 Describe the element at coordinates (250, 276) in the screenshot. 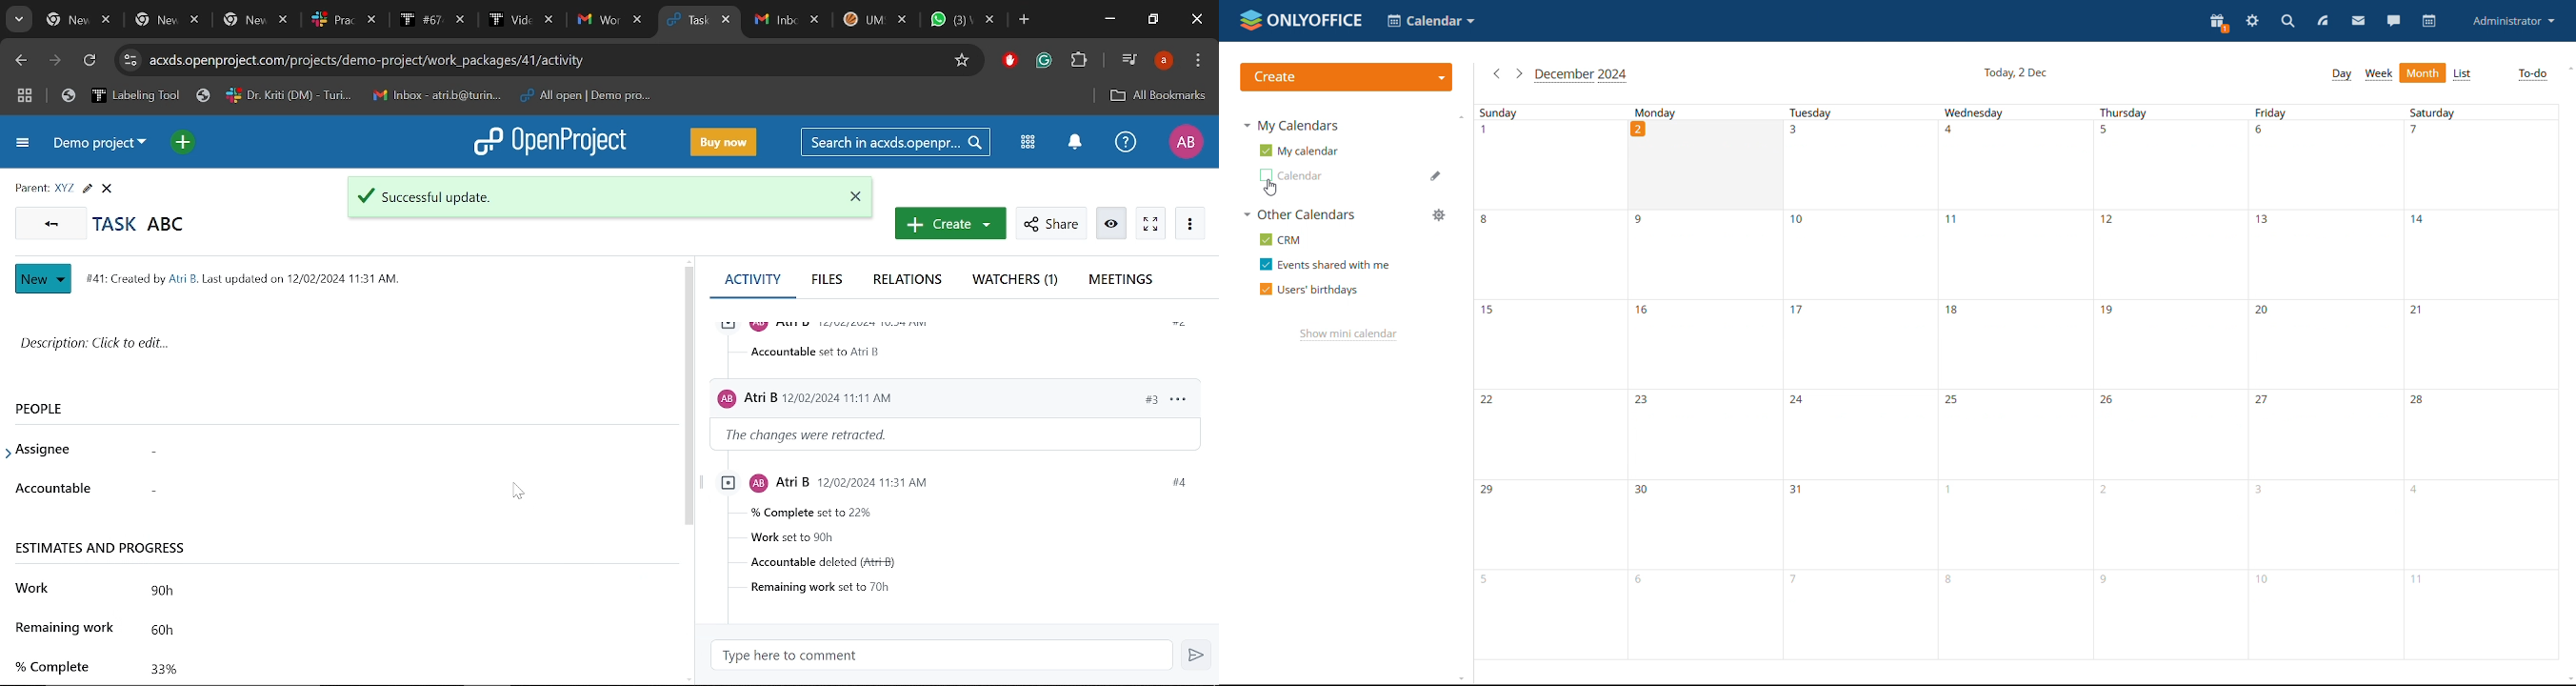

I see `task info` at that location.